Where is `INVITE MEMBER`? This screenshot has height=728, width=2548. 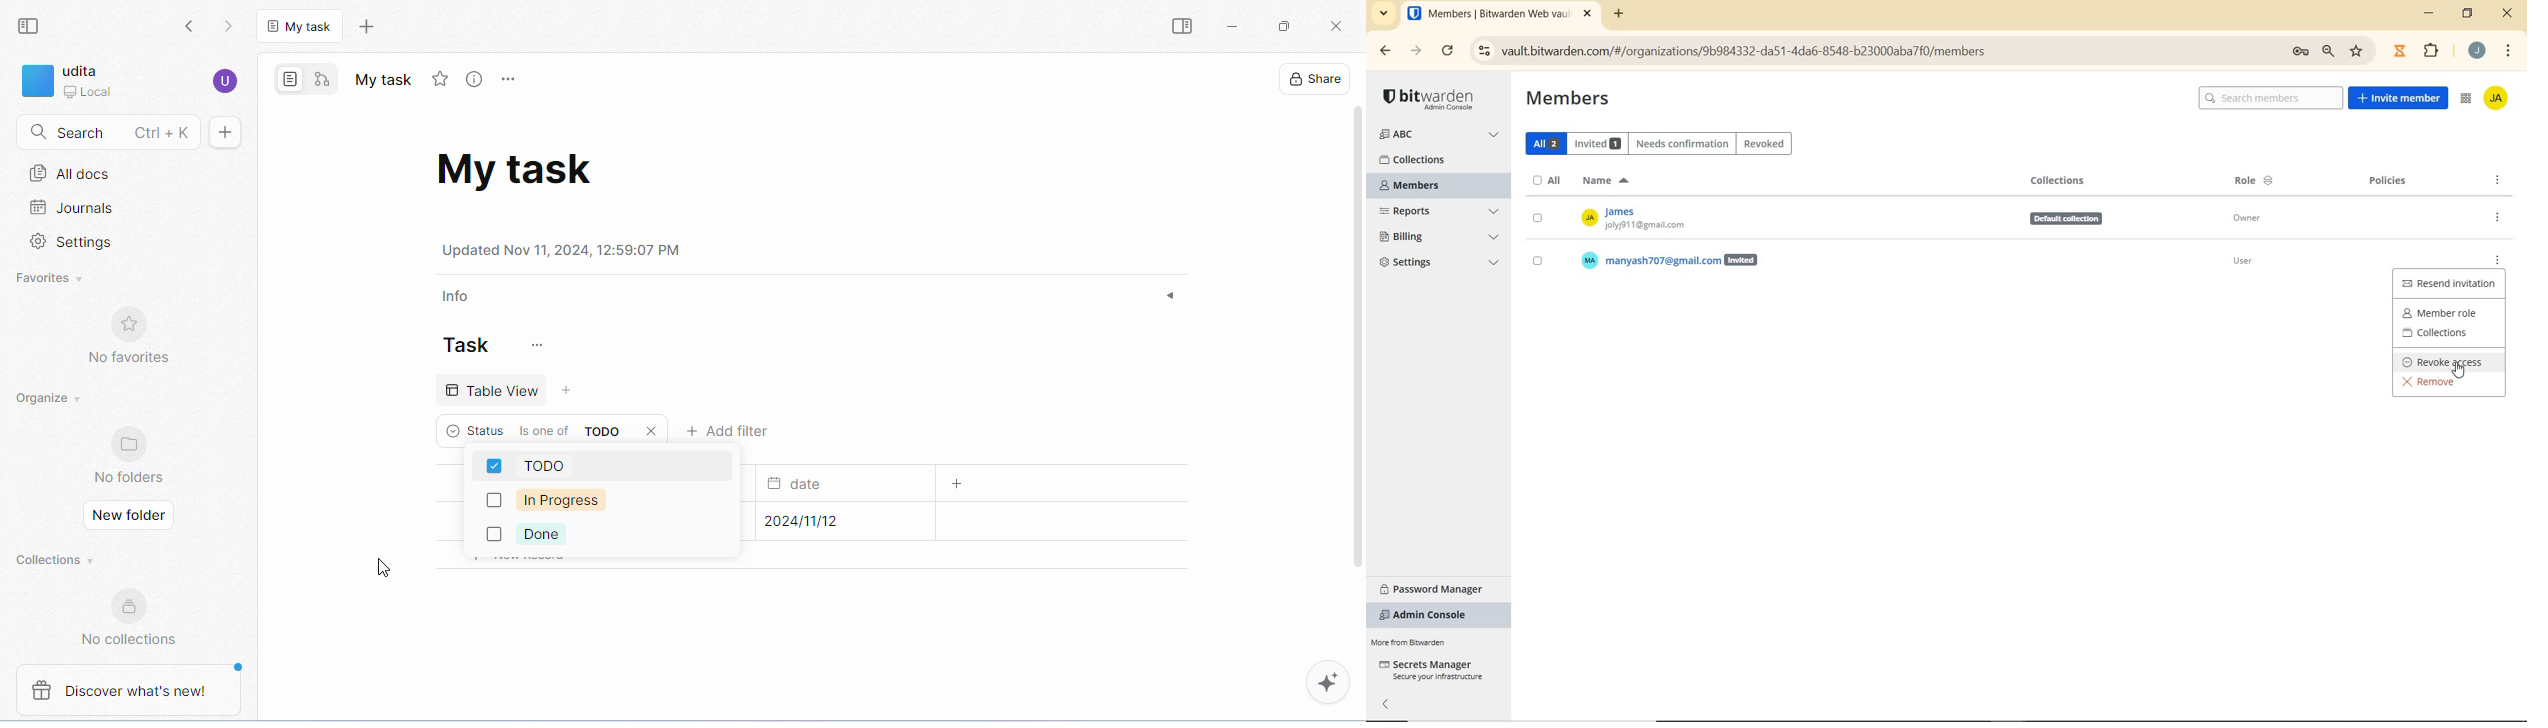
INVITE MEMBER is located at coordinates (2400, 99).